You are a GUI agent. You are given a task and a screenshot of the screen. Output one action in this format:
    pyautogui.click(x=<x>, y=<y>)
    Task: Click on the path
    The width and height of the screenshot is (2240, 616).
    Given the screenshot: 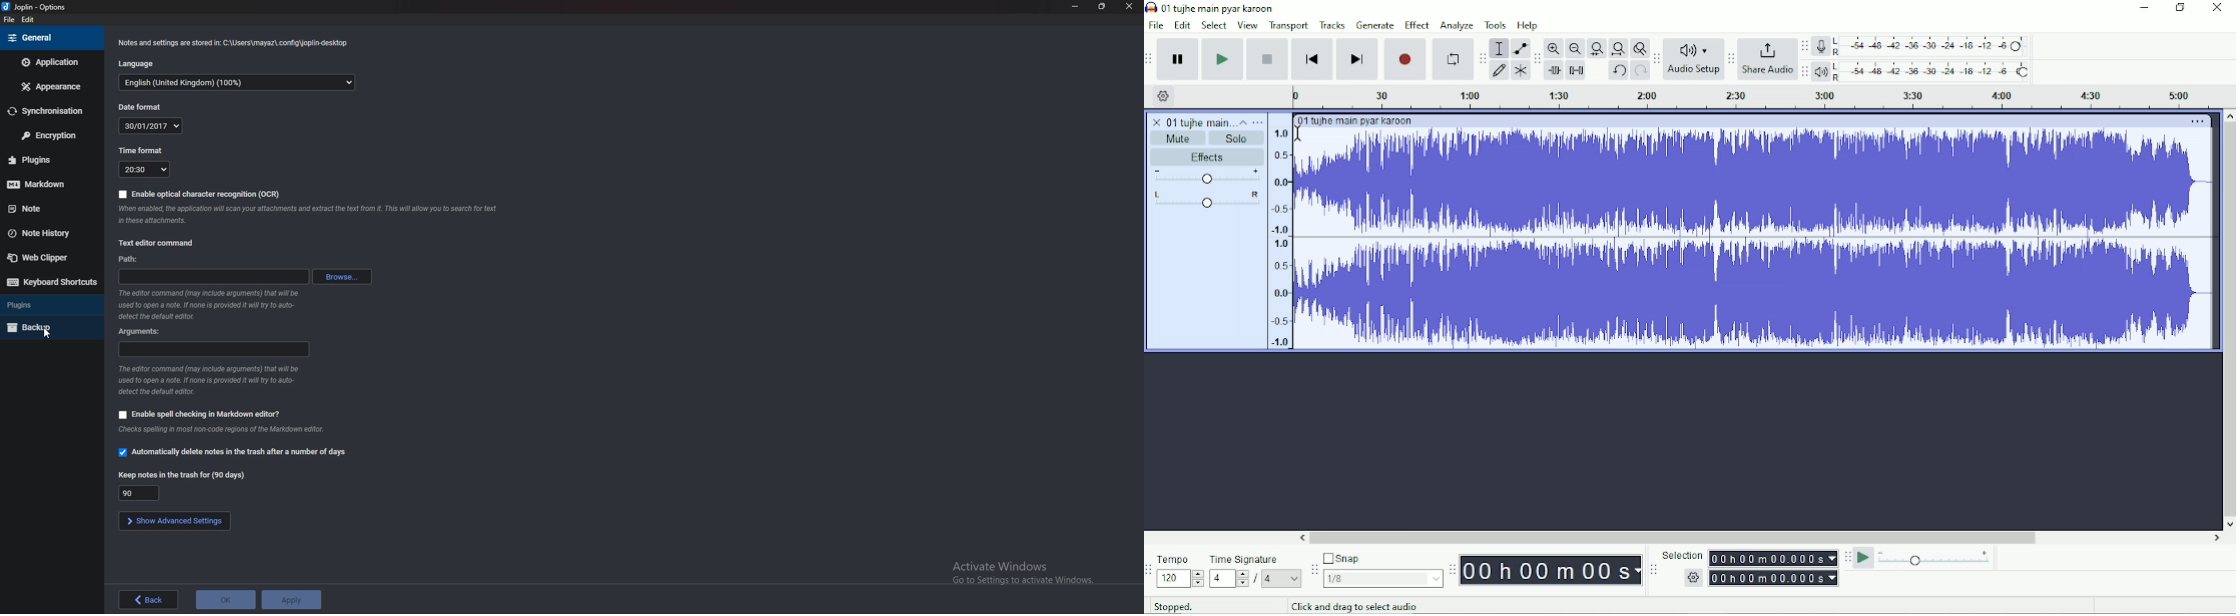 What is the action you would take?
    pyautogui.click(x=213, y=277)
    